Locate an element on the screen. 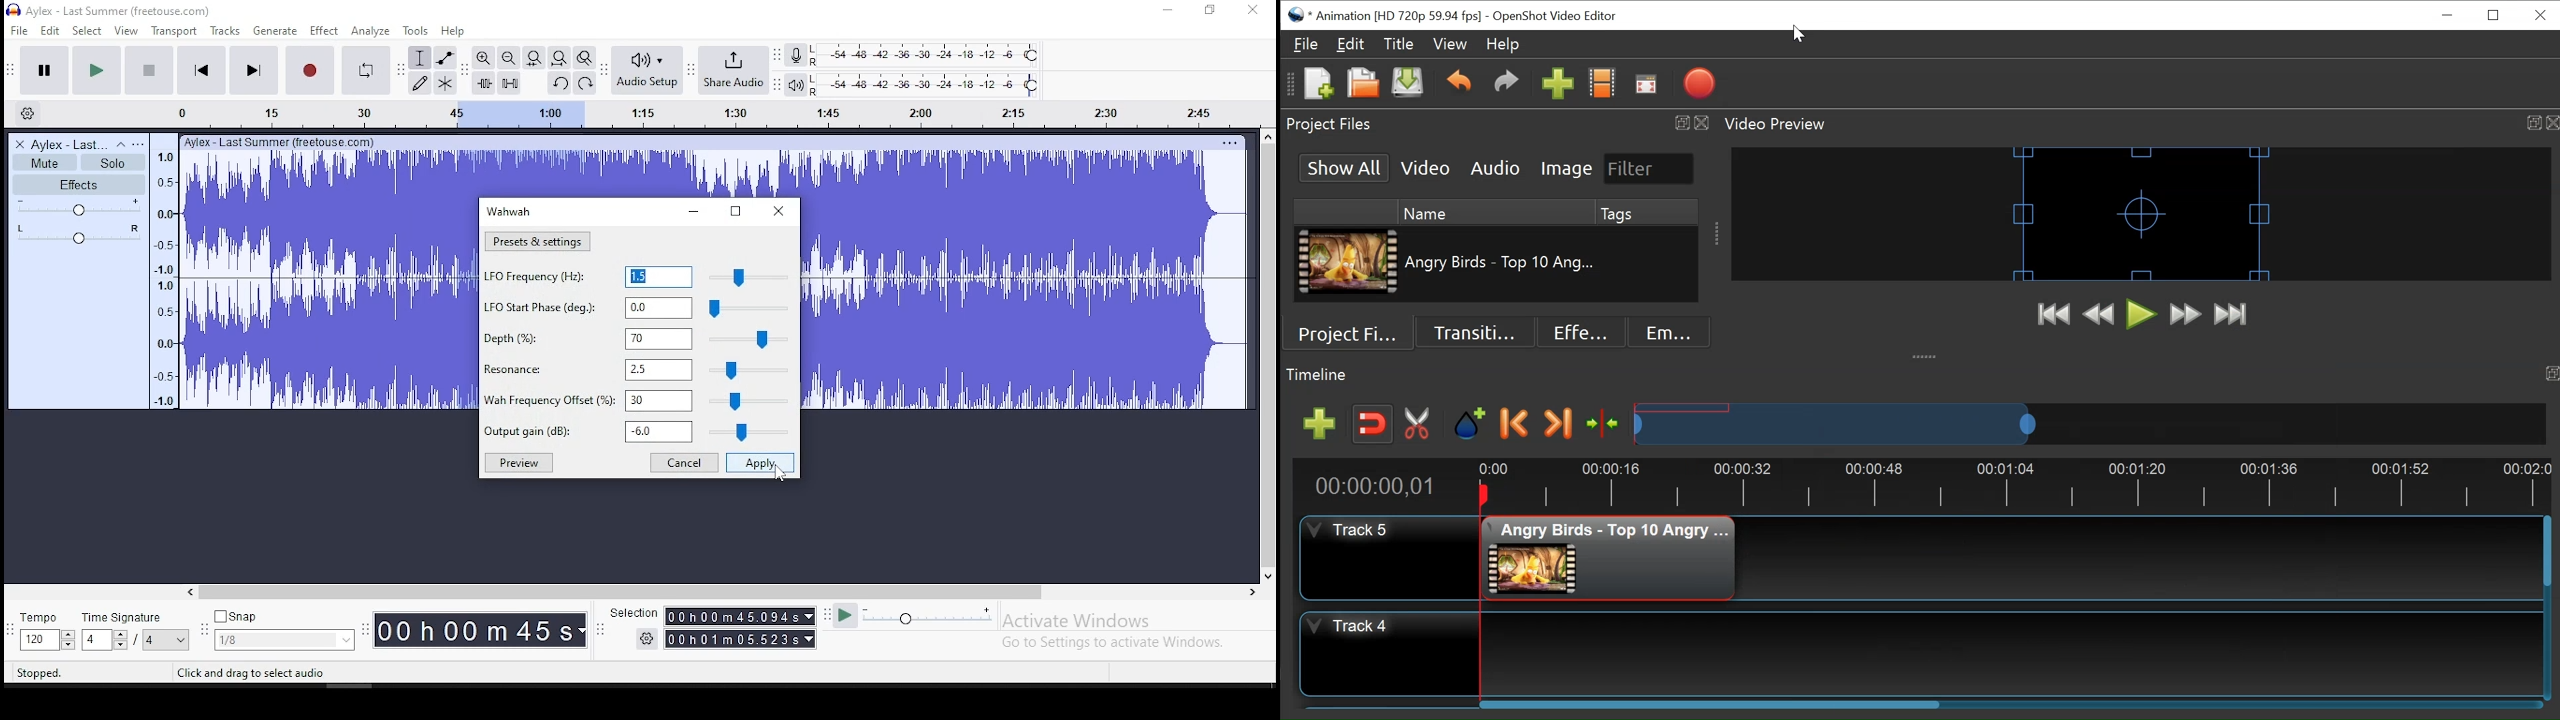 Image resolution: width=2576 pixels, height=728 pixels. select is located at coordinates (88, 31).